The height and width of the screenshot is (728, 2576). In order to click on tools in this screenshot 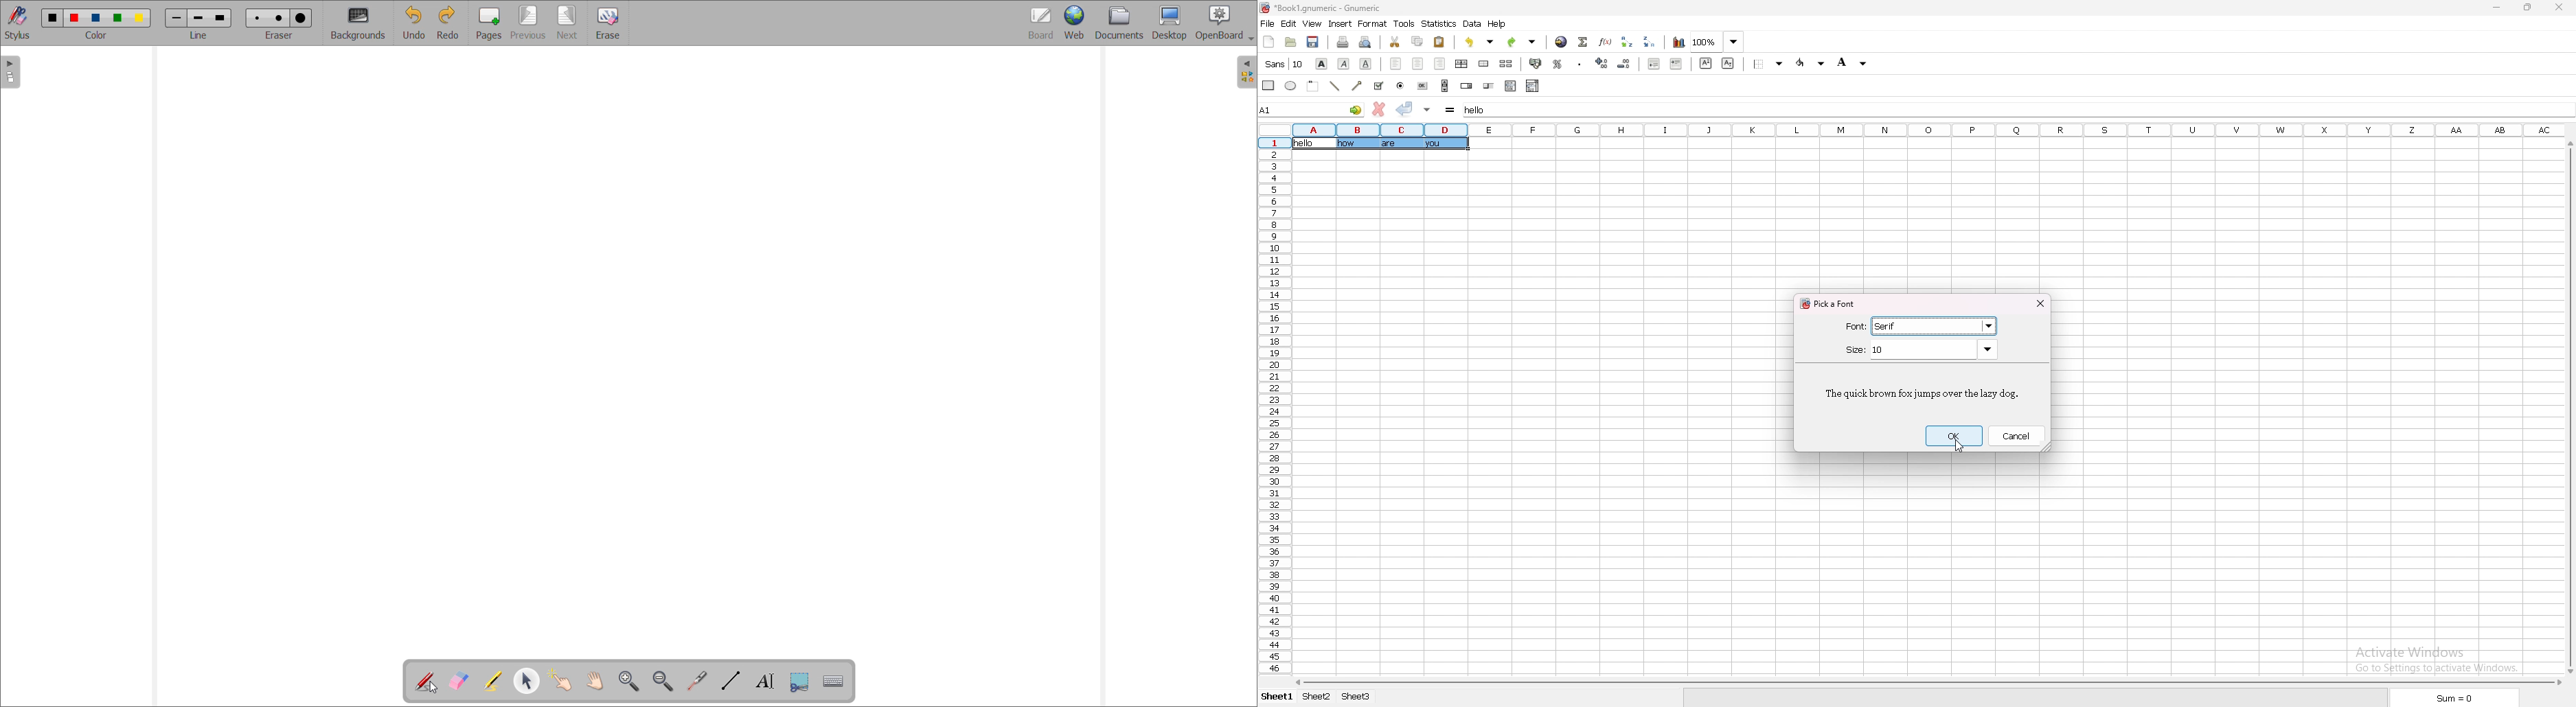, I will do `click(1404, 23)`.